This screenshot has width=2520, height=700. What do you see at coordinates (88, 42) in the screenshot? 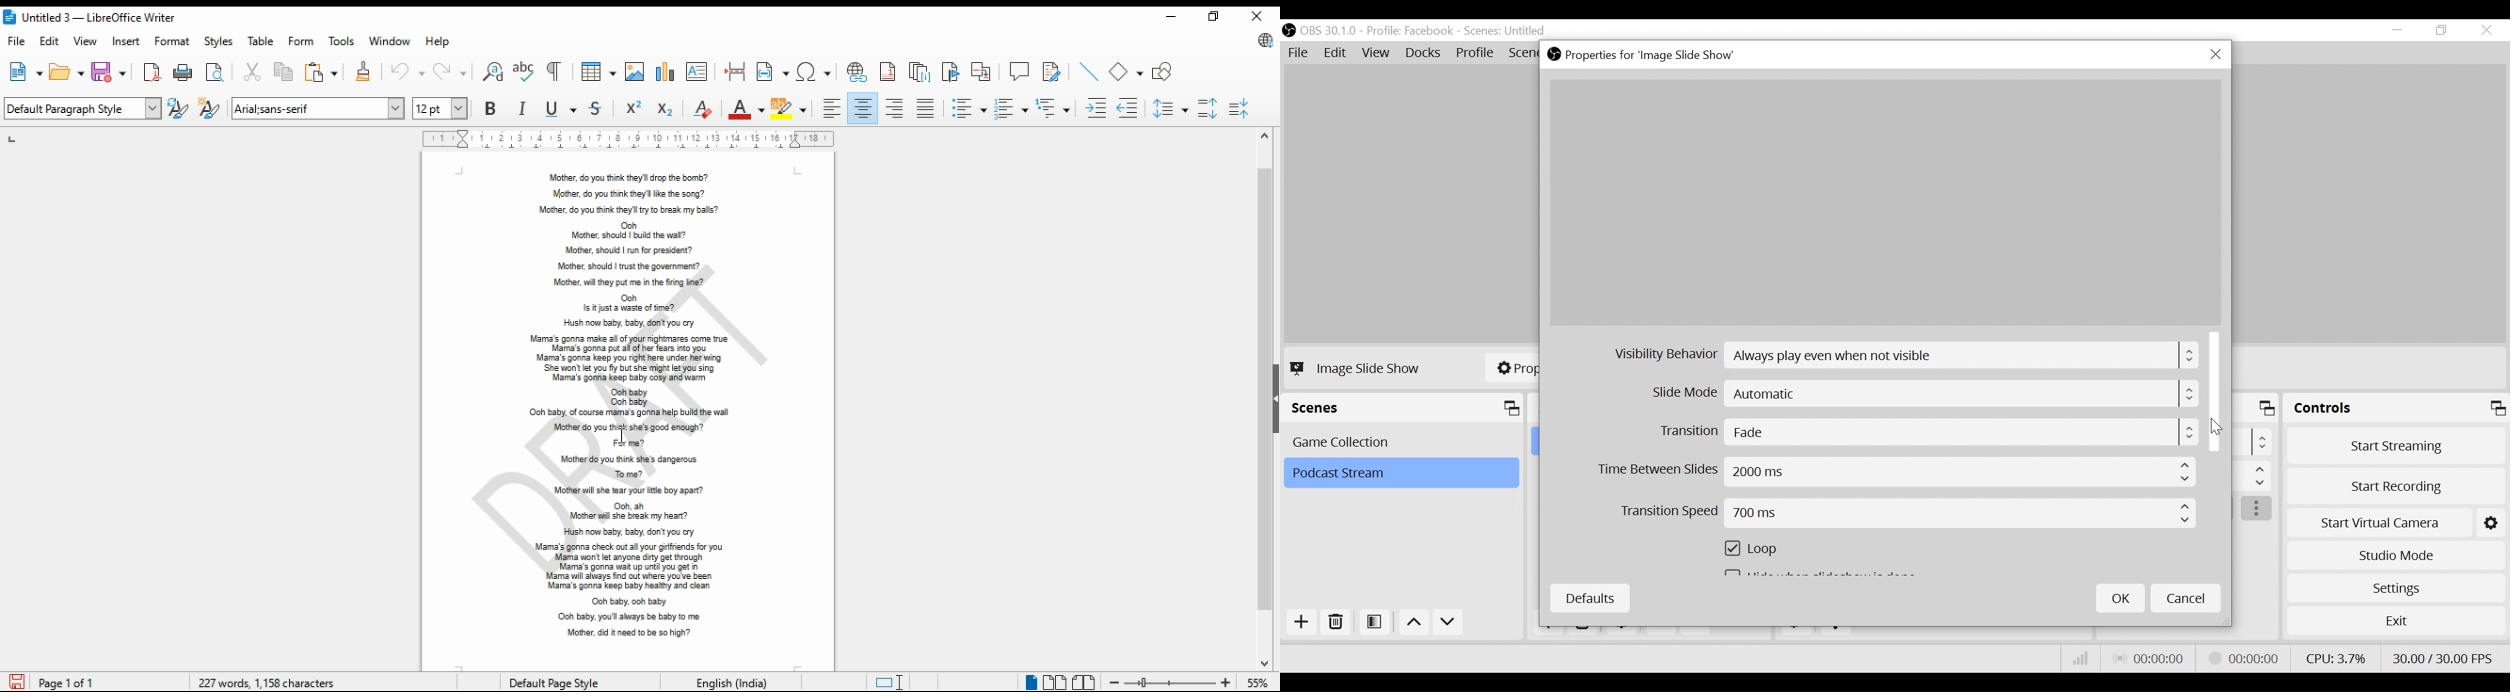
I see `view` at bounding box center [88, 42].